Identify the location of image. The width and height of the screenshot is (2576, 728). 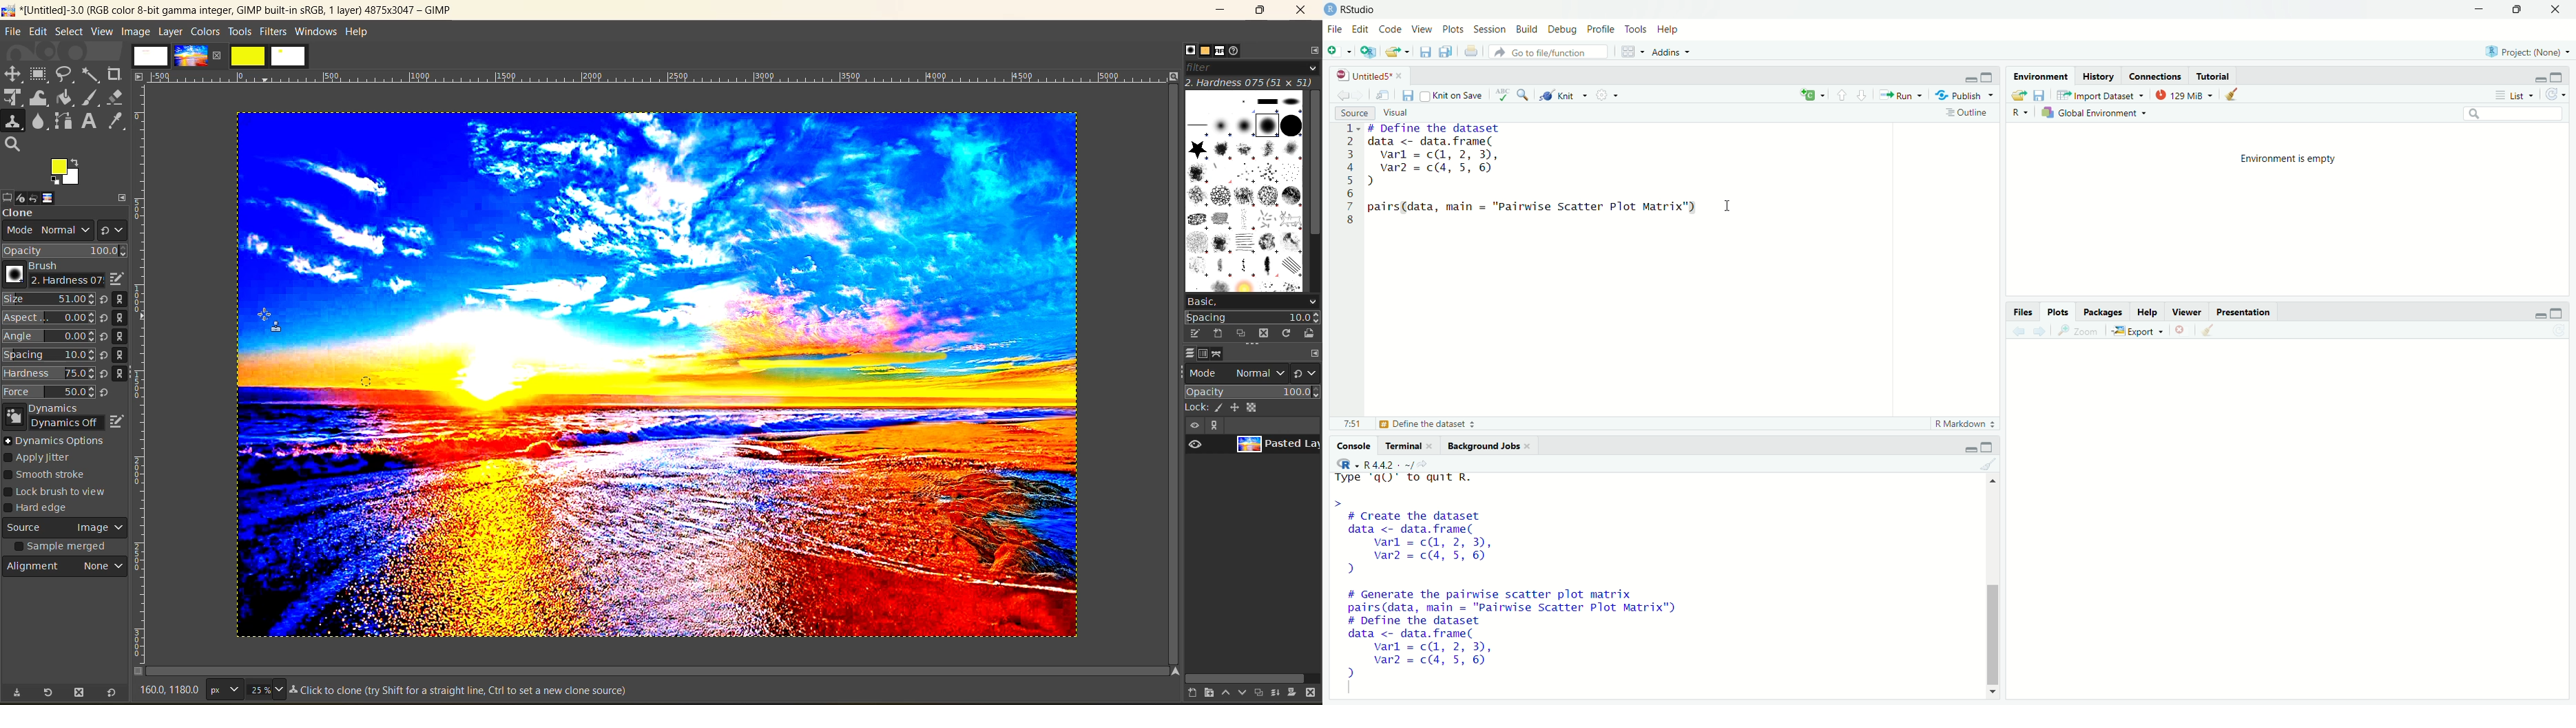
(190, 56).